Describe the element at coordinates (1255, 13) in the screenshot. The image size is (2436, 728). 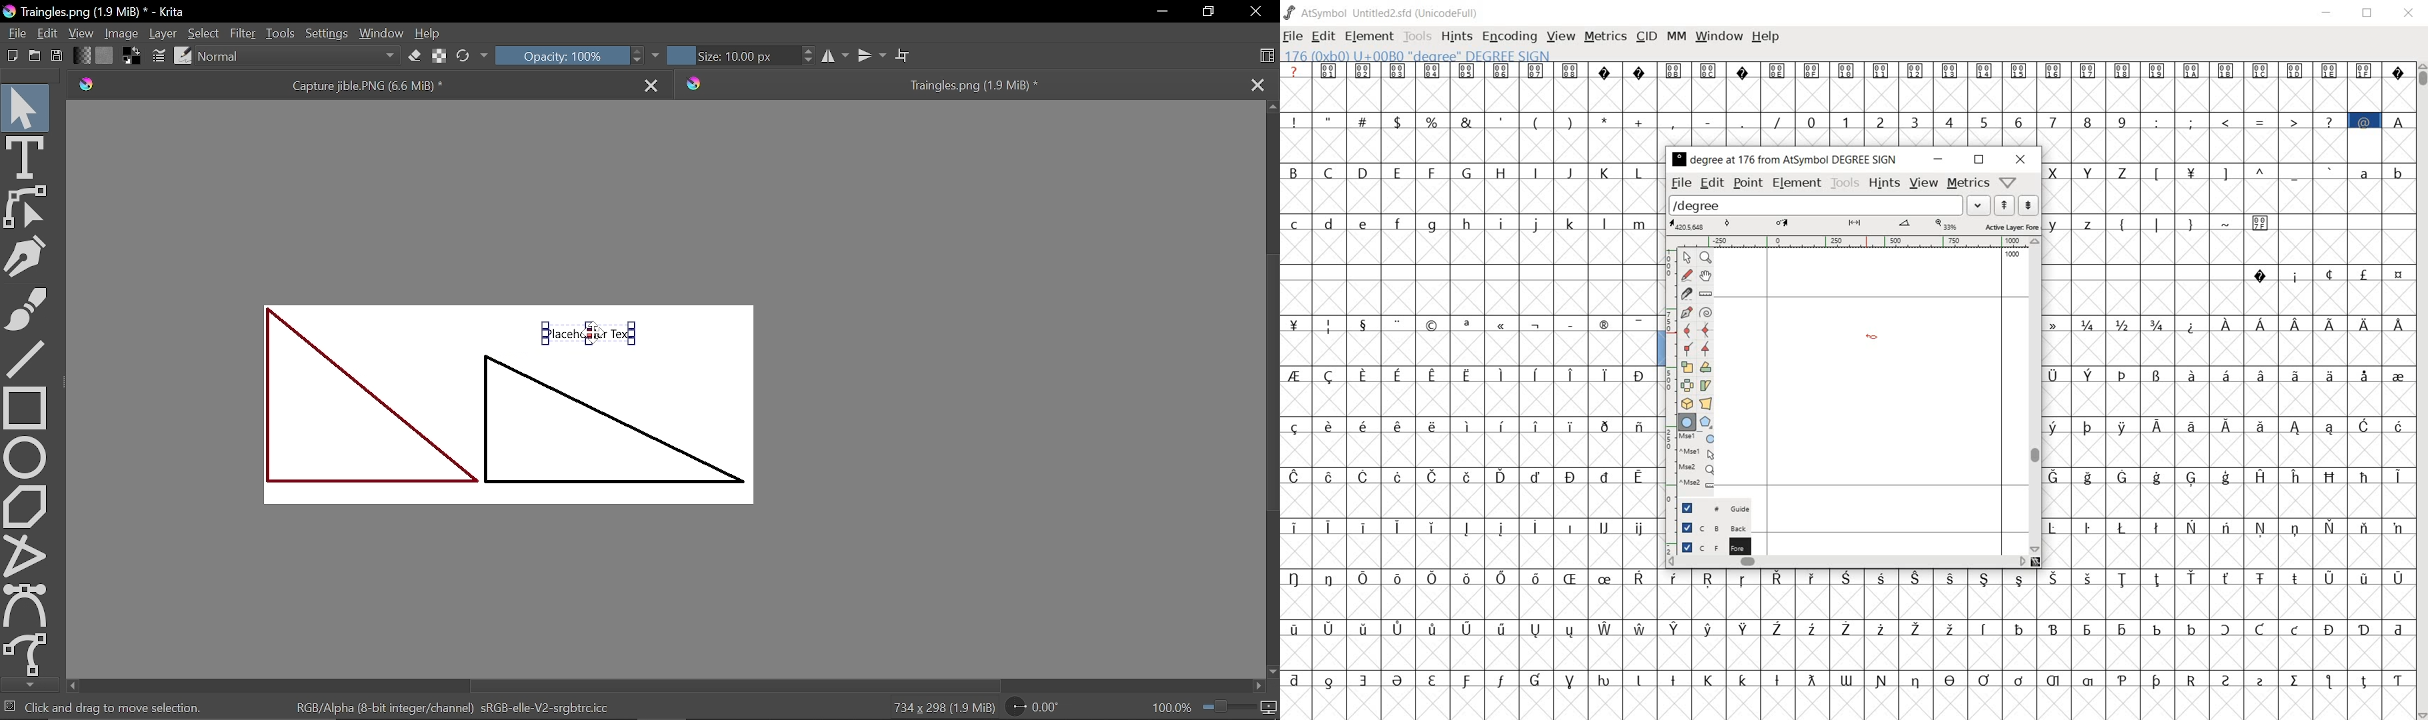
I see `Close` at that location.